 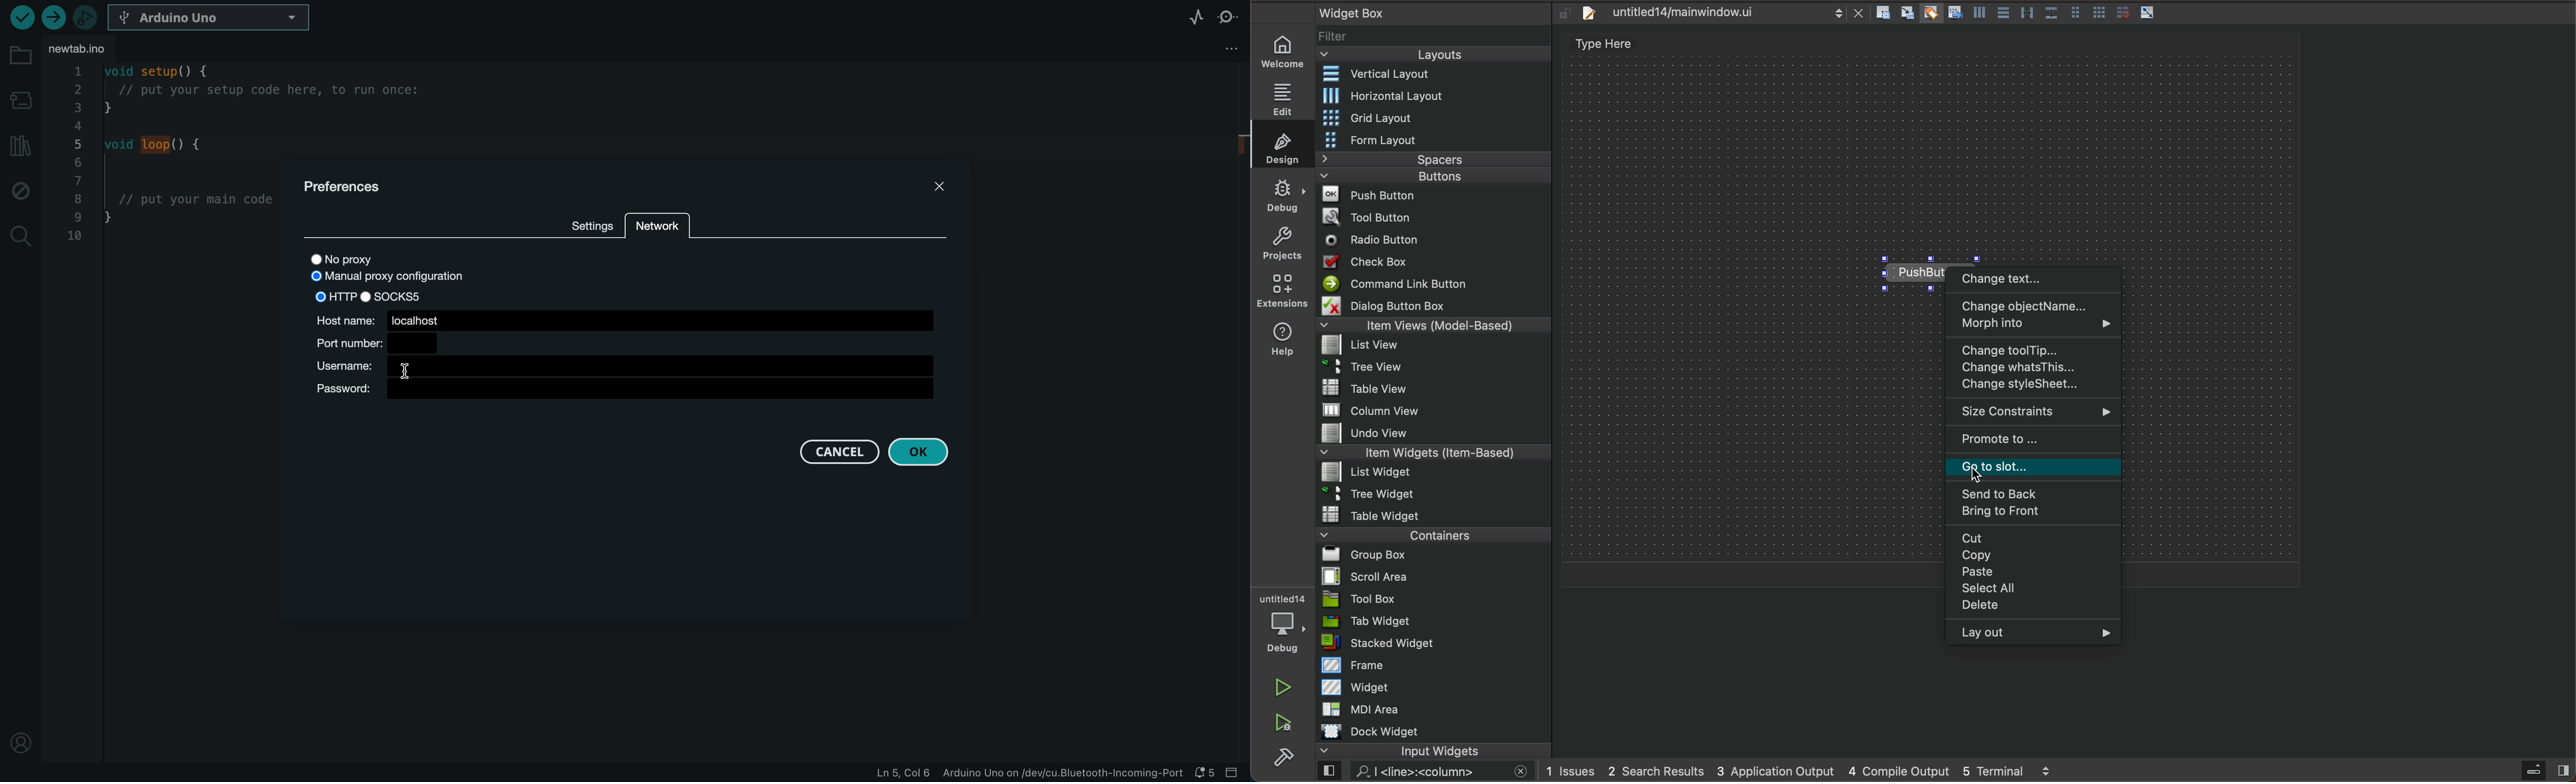 What do you see at coordinates (1610, 44) in the screenshot?
I see `type here` at bounding box center [1610, 44].